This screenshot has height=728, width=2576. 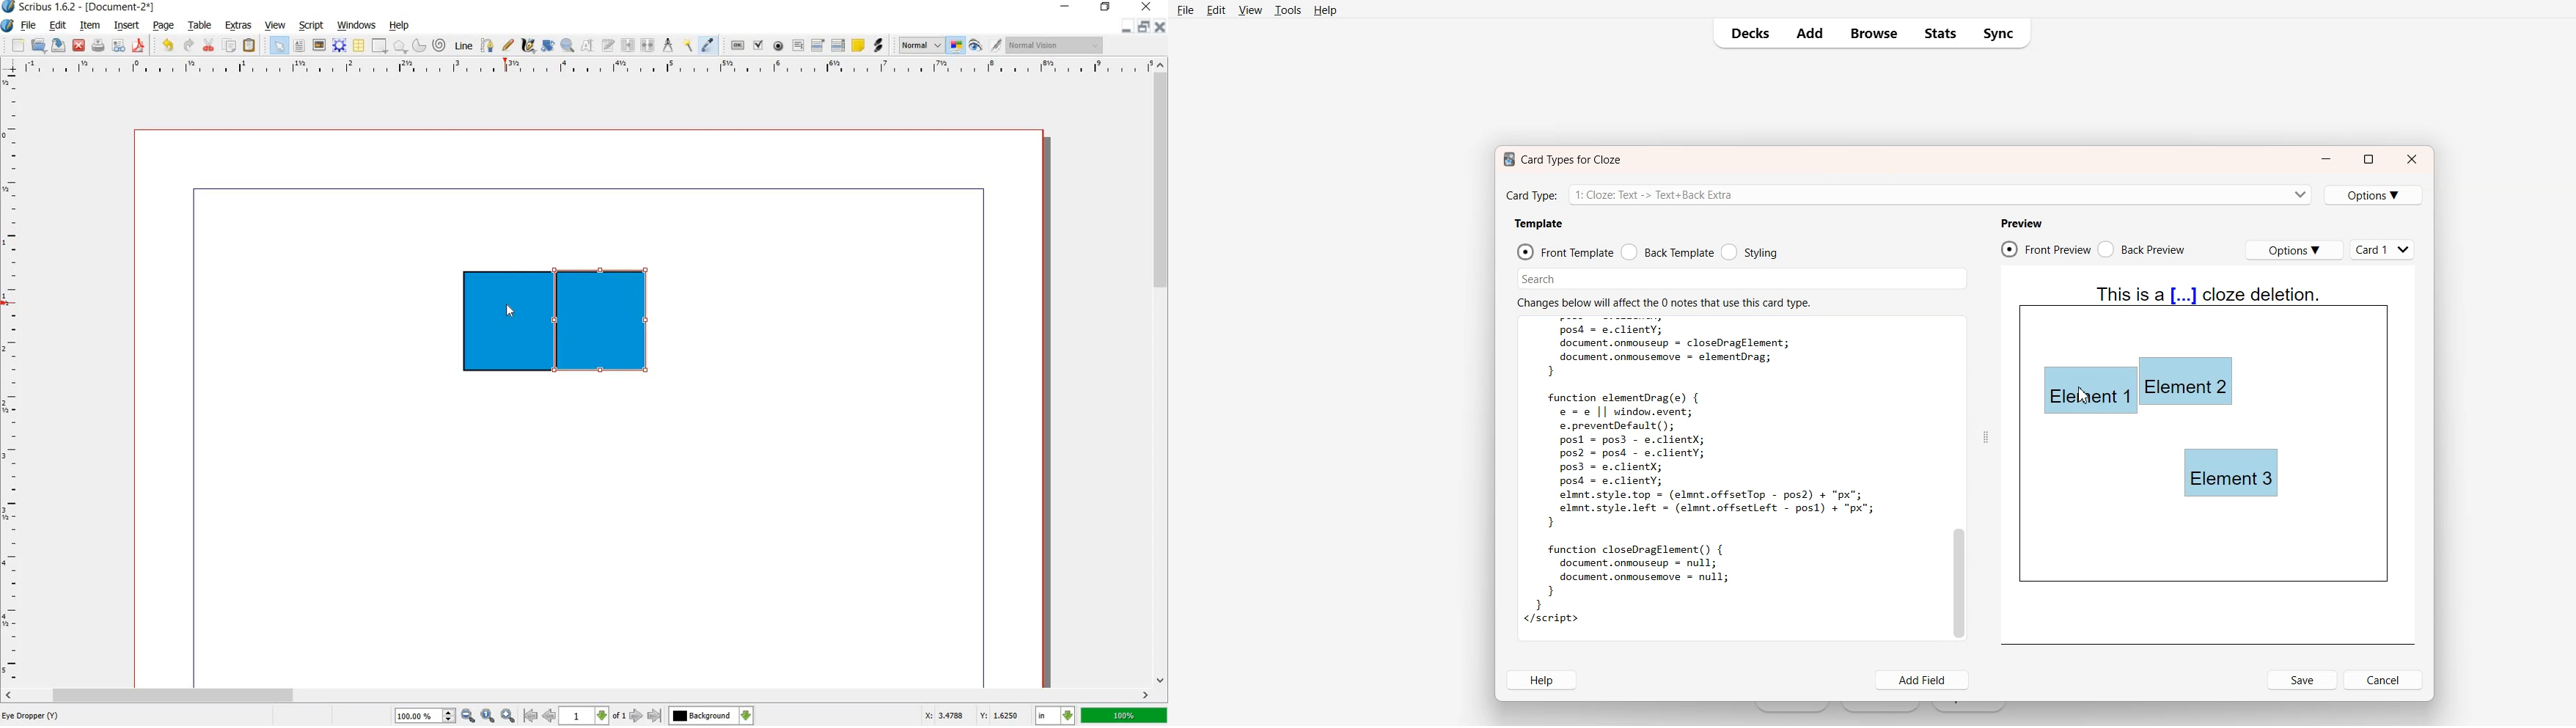 What do you see at coordinates (1873, 34) in the screenshot?
I see `Browse` at bounding box center [1873, 34].